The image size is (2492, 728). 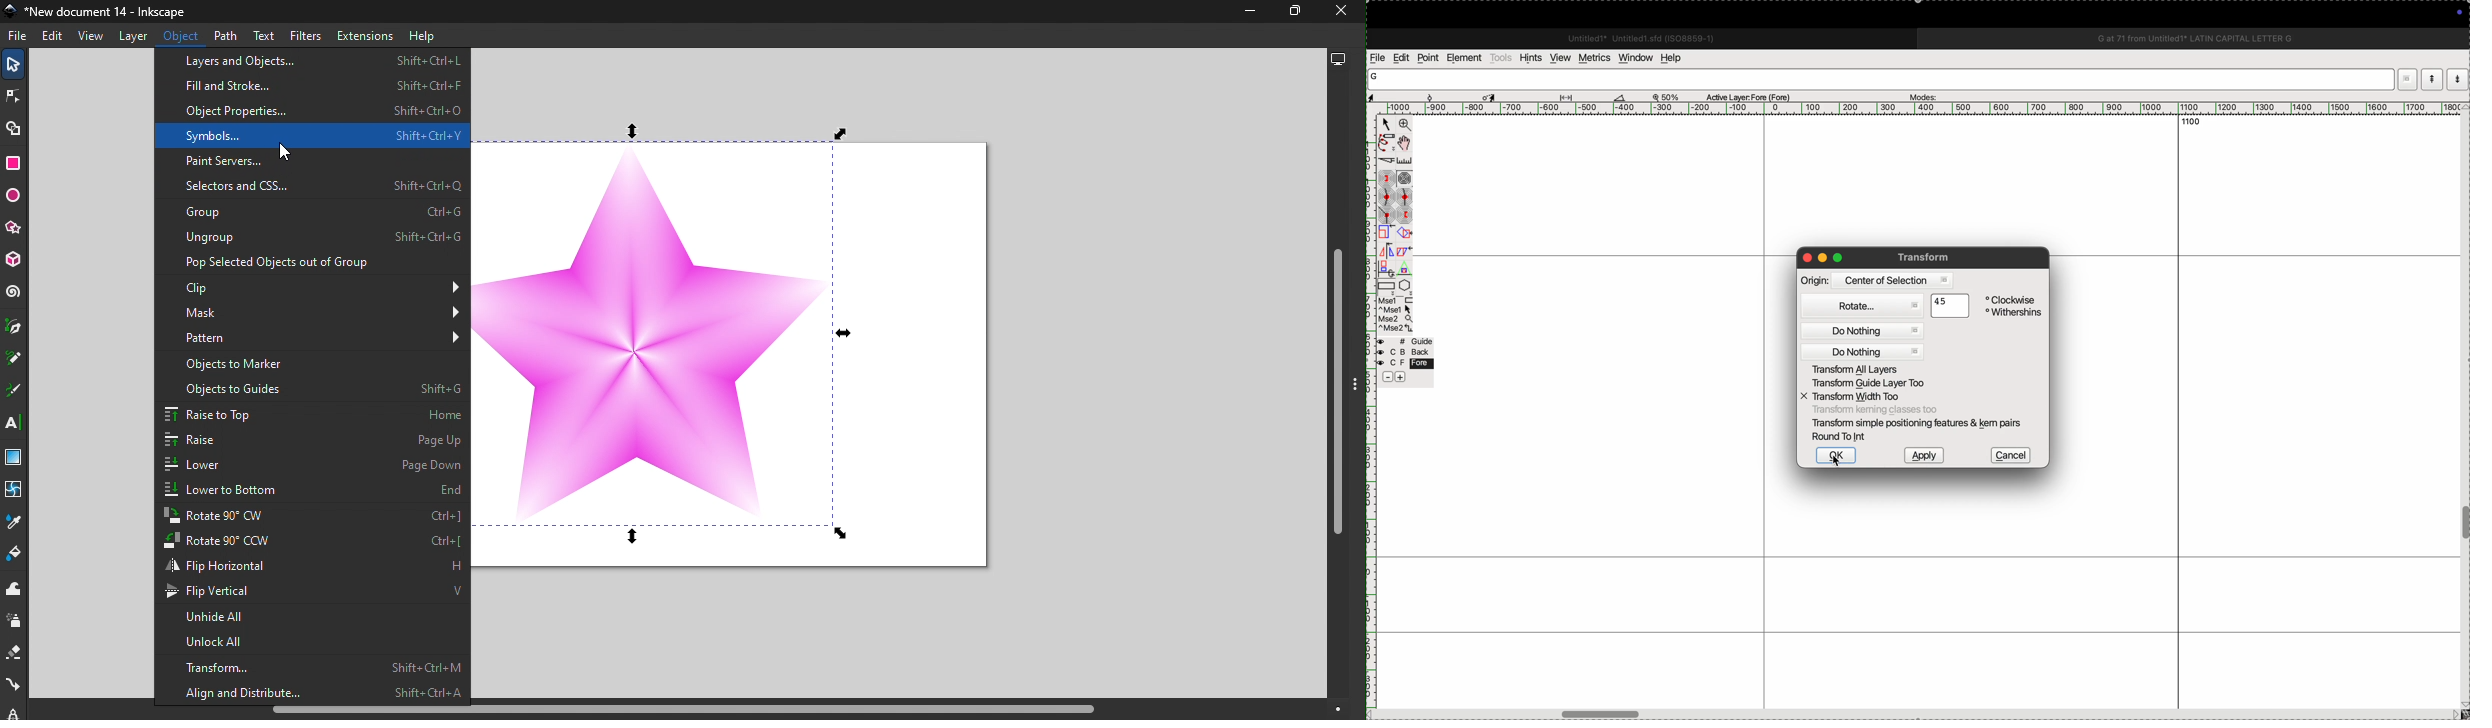 I want to click on decrease, so click(x=1388, y=376).